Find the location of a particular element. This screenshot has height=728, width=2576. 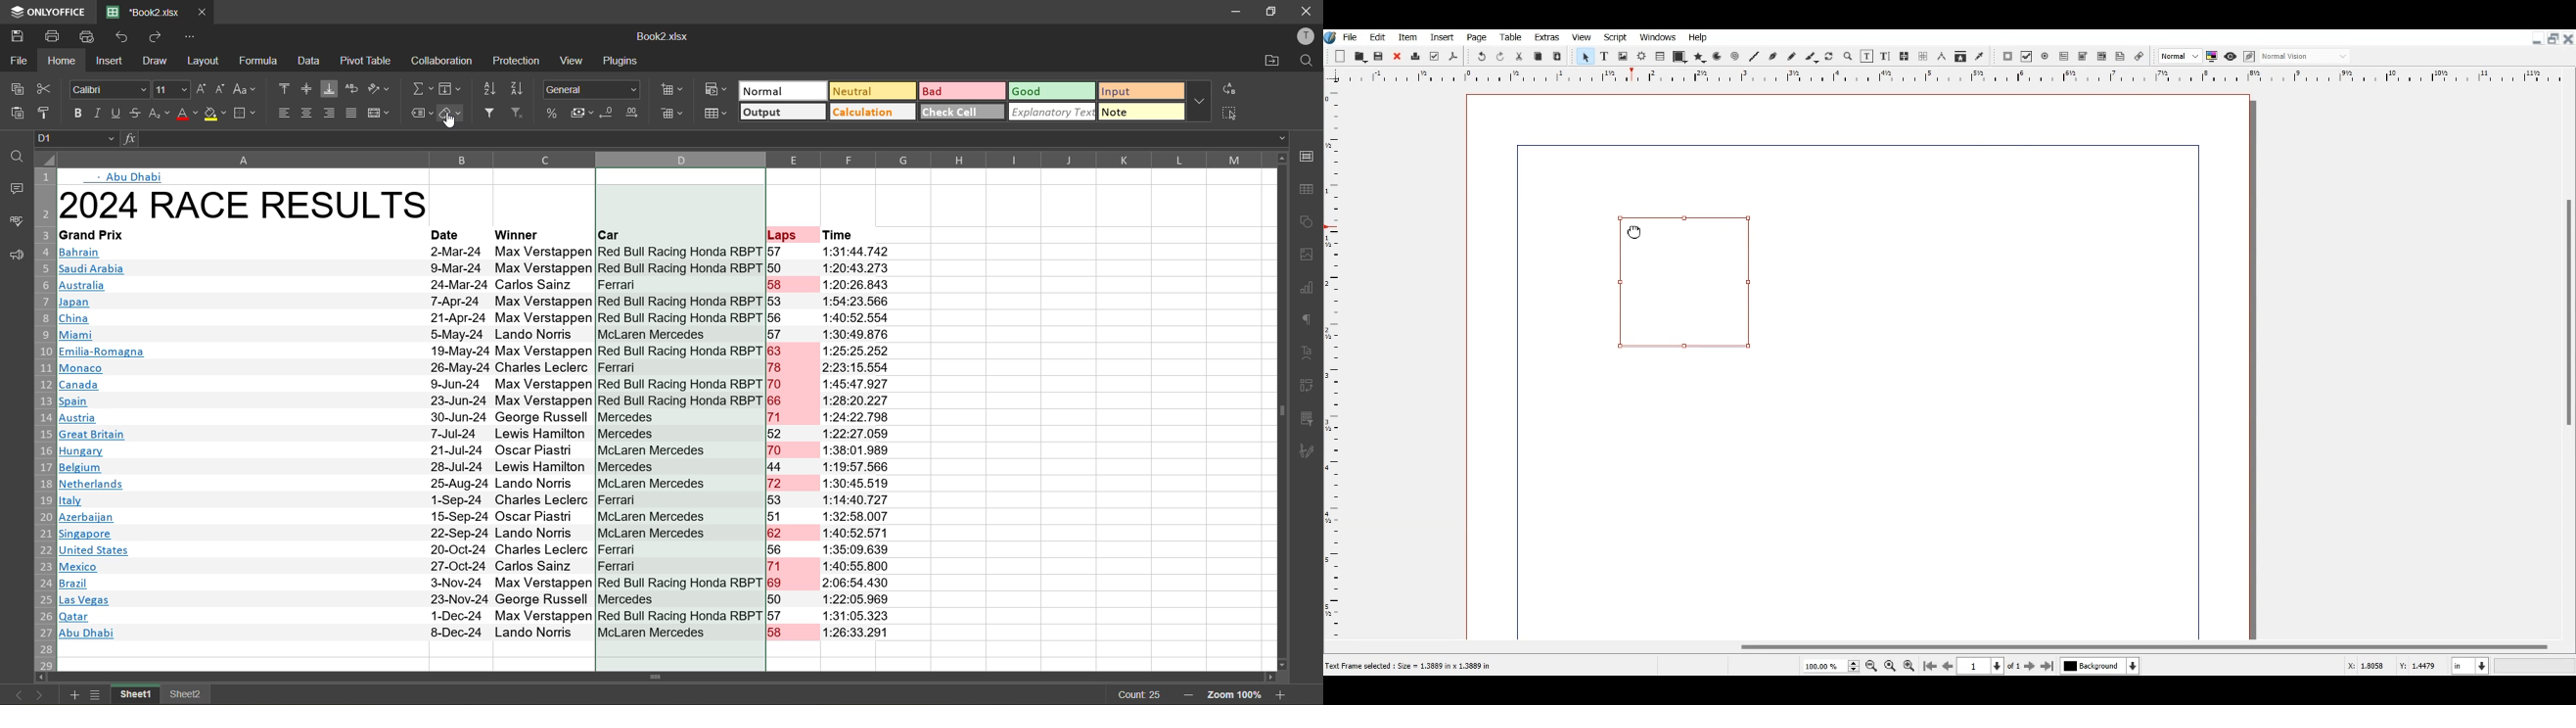

IB razil 3-Nov-24 Max Verstappen Red Bull Racing Honda RBPT 69 2:06:54.430 is located at coordinates (475, 584).